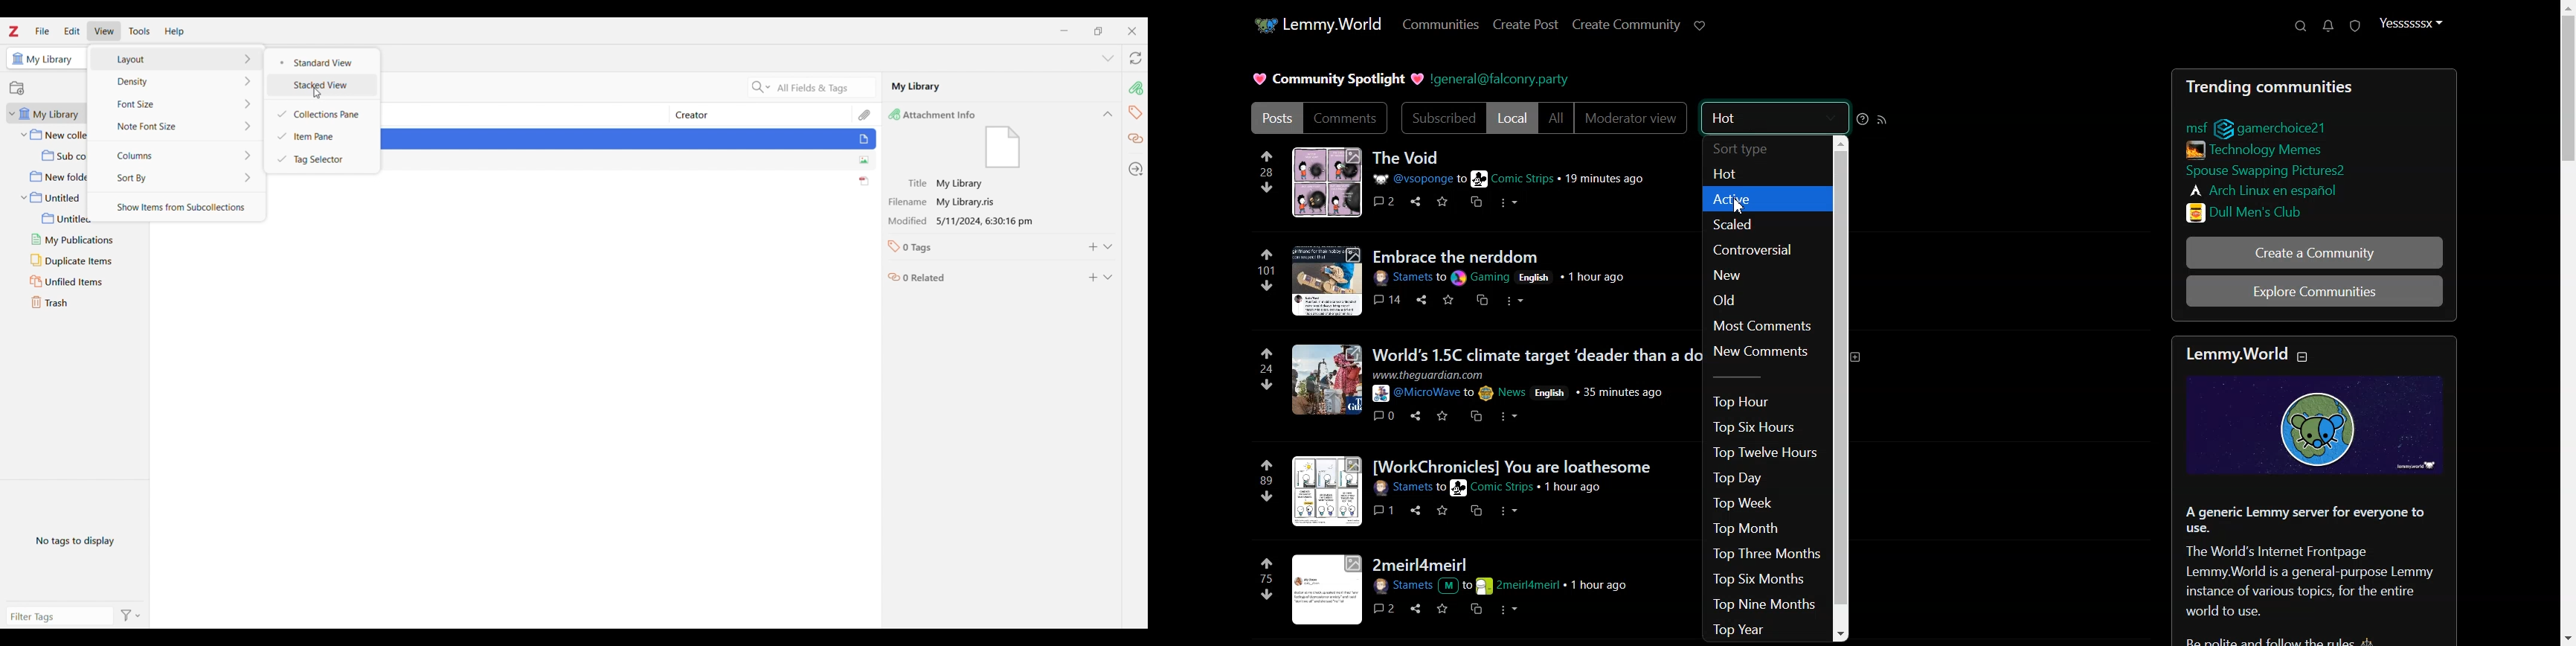  Describe the element at coordinates (1765, 199) in the screenshot. I see `Active` at that location.